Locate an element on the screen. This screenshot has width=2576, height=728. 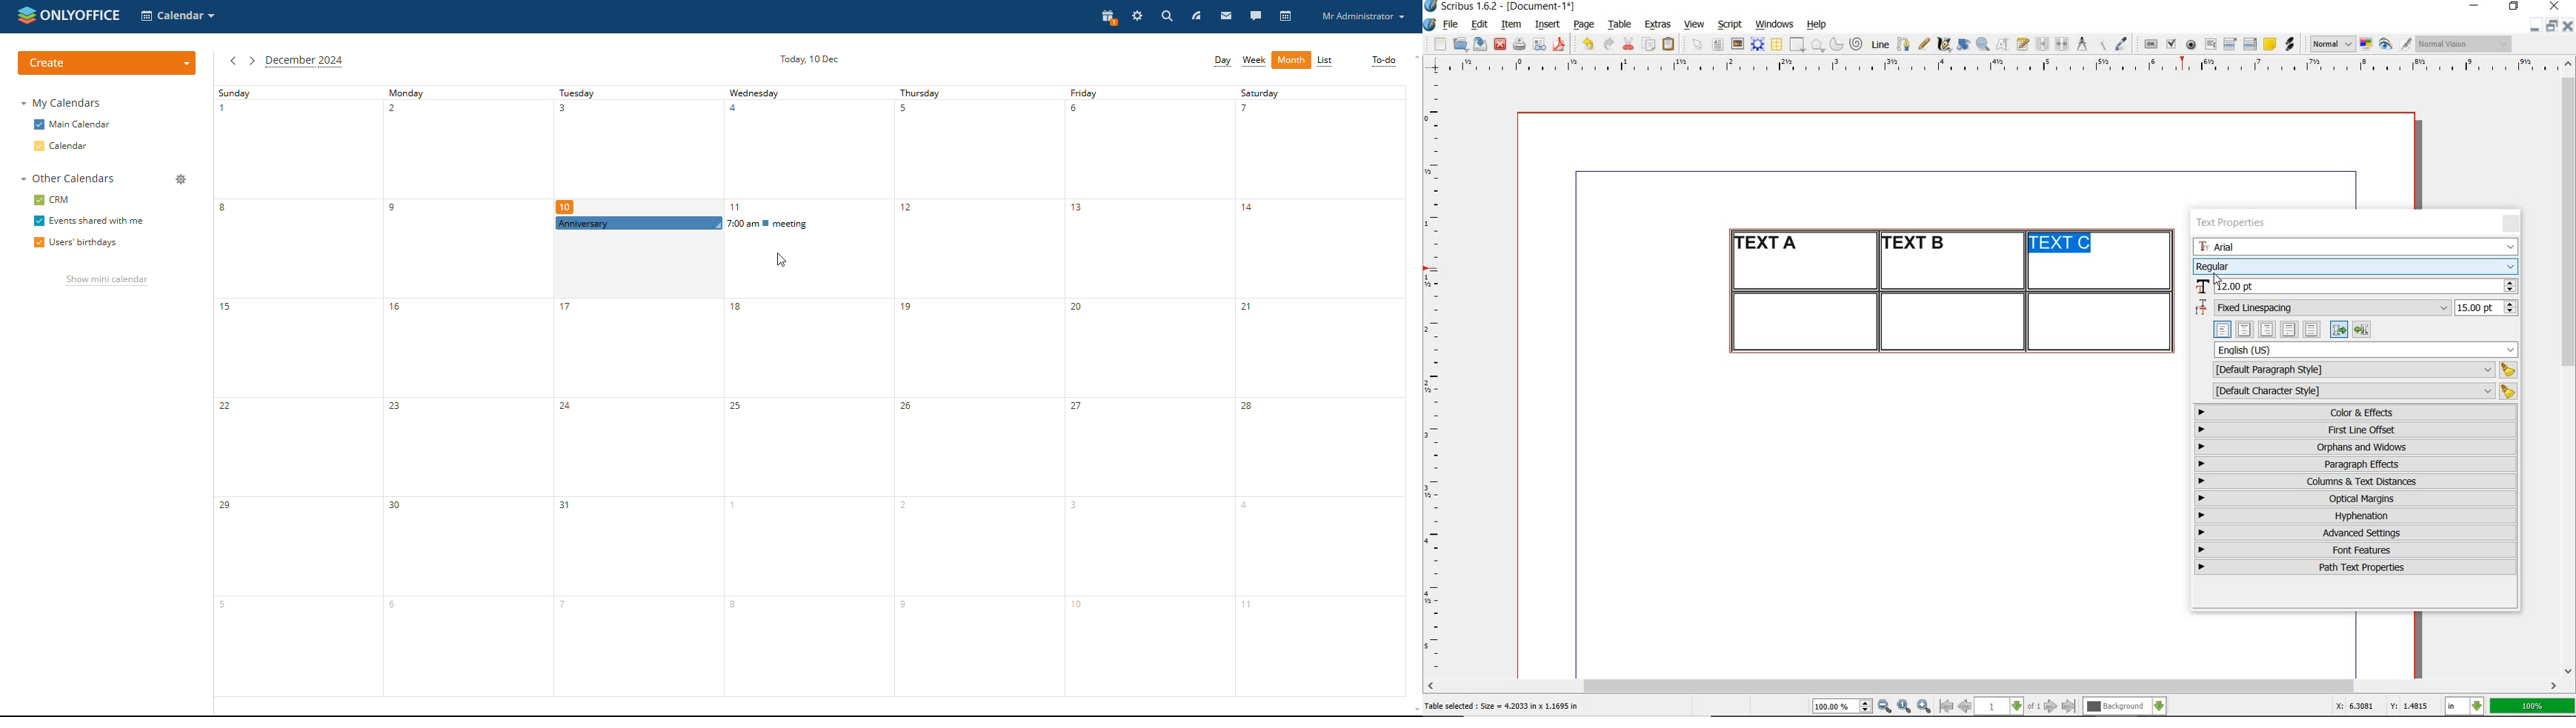
edit text with story editor is located at coordinates (2023, 43).